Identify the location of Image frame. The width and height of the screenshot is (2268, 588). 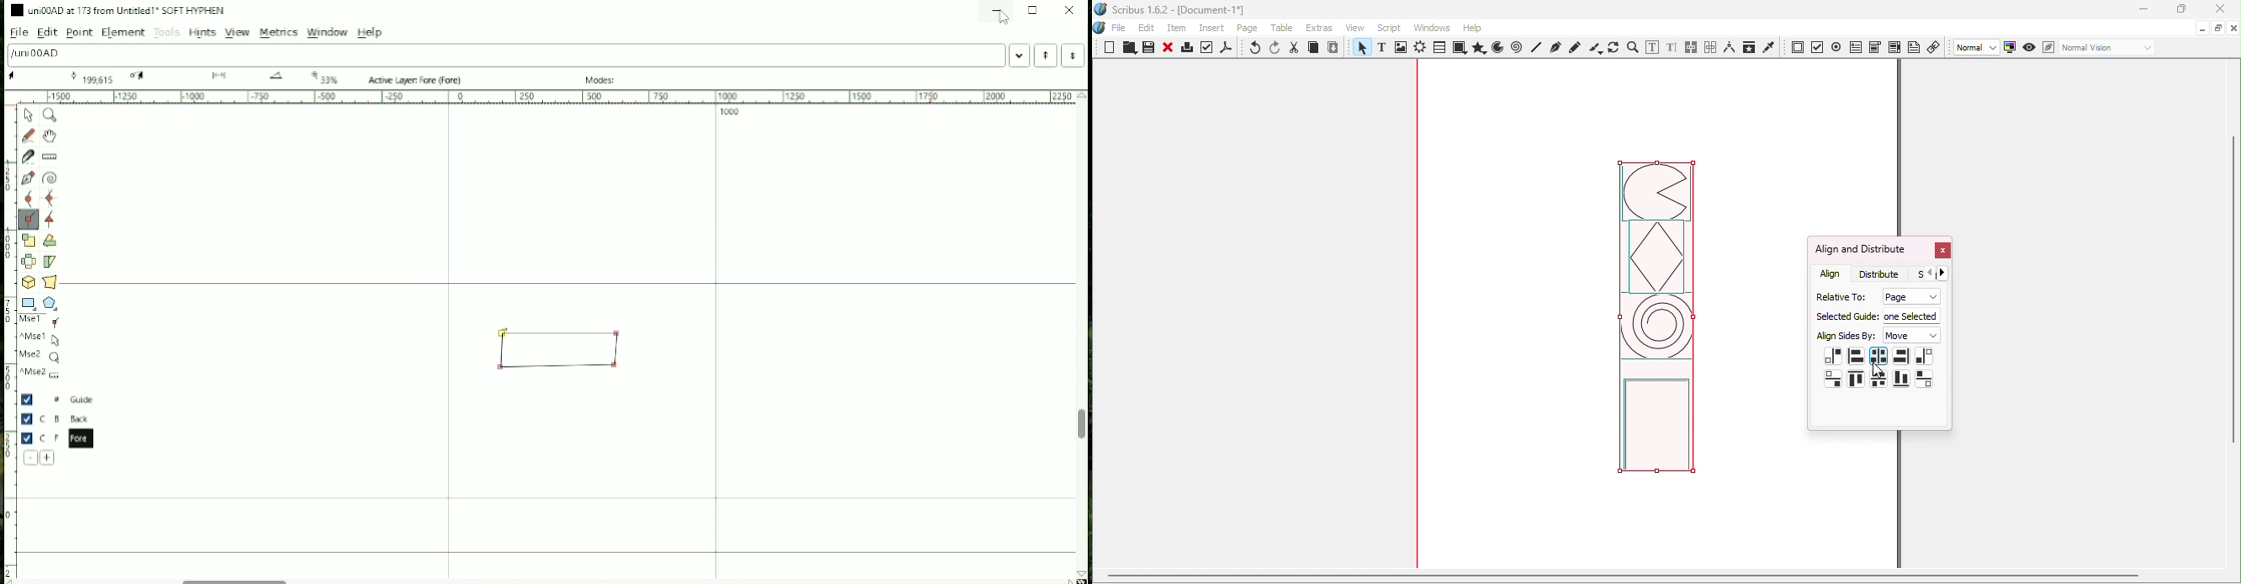
(1403, 49).